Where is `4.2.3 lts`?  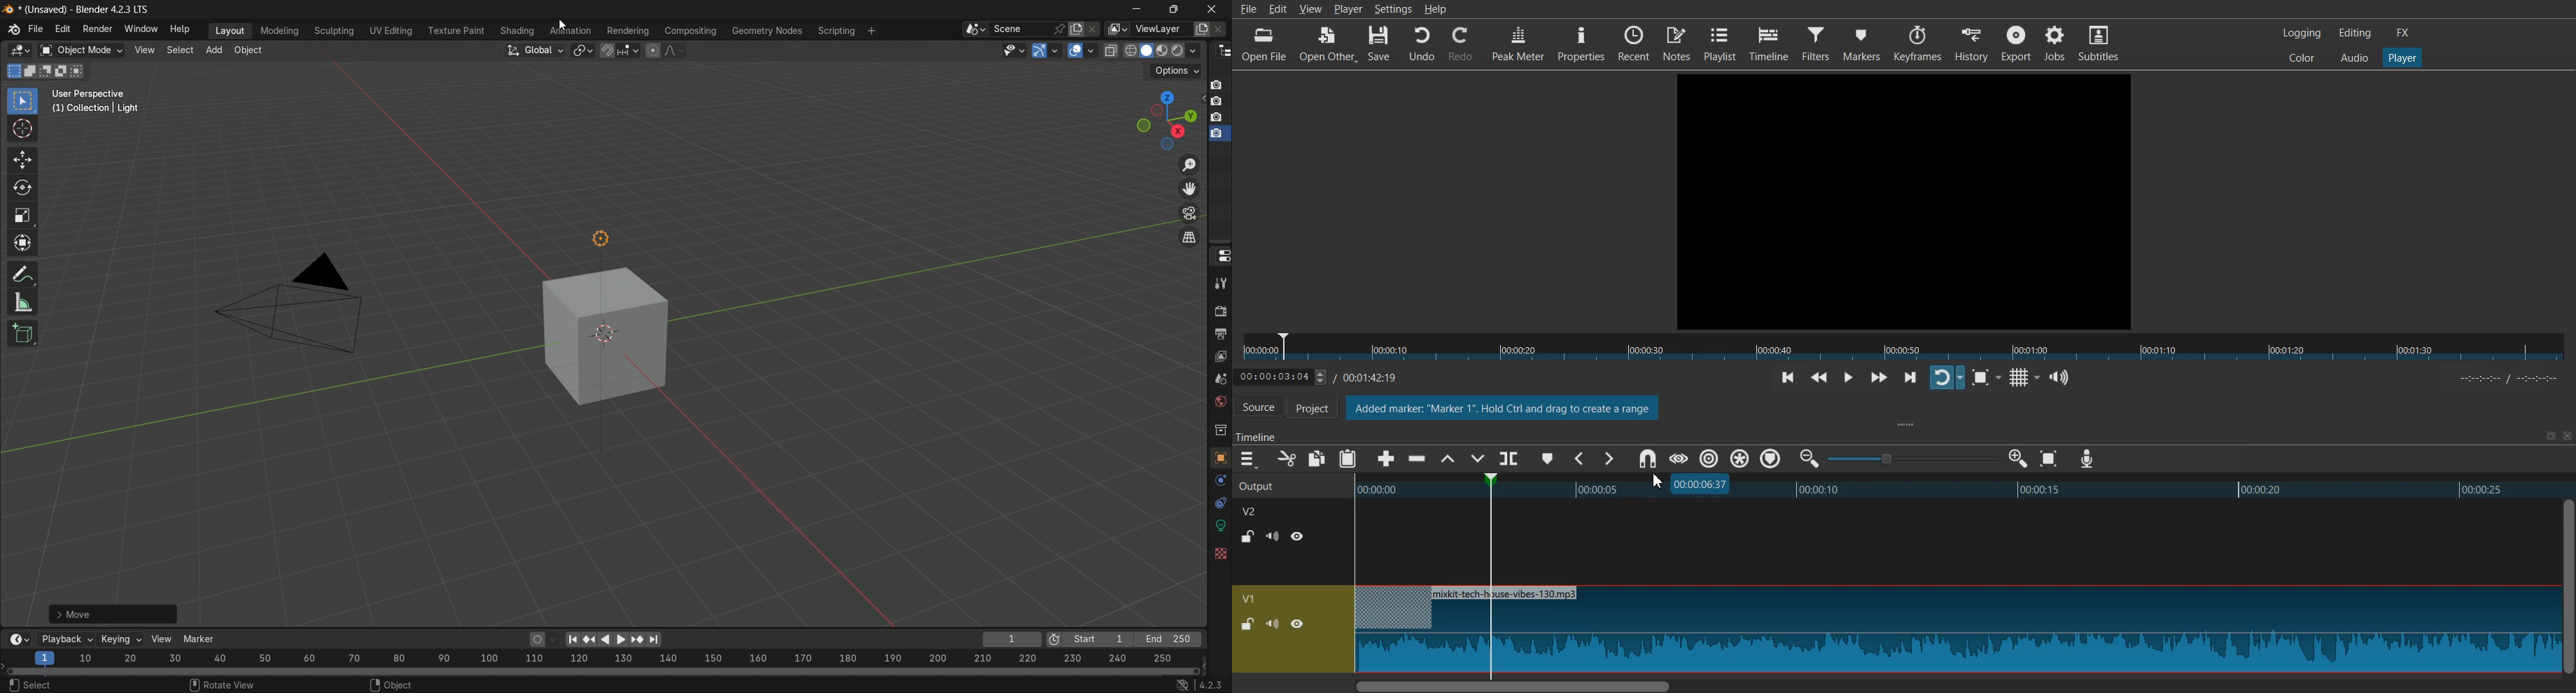
4.2.3 lts is located at coordinates (1197, 684).